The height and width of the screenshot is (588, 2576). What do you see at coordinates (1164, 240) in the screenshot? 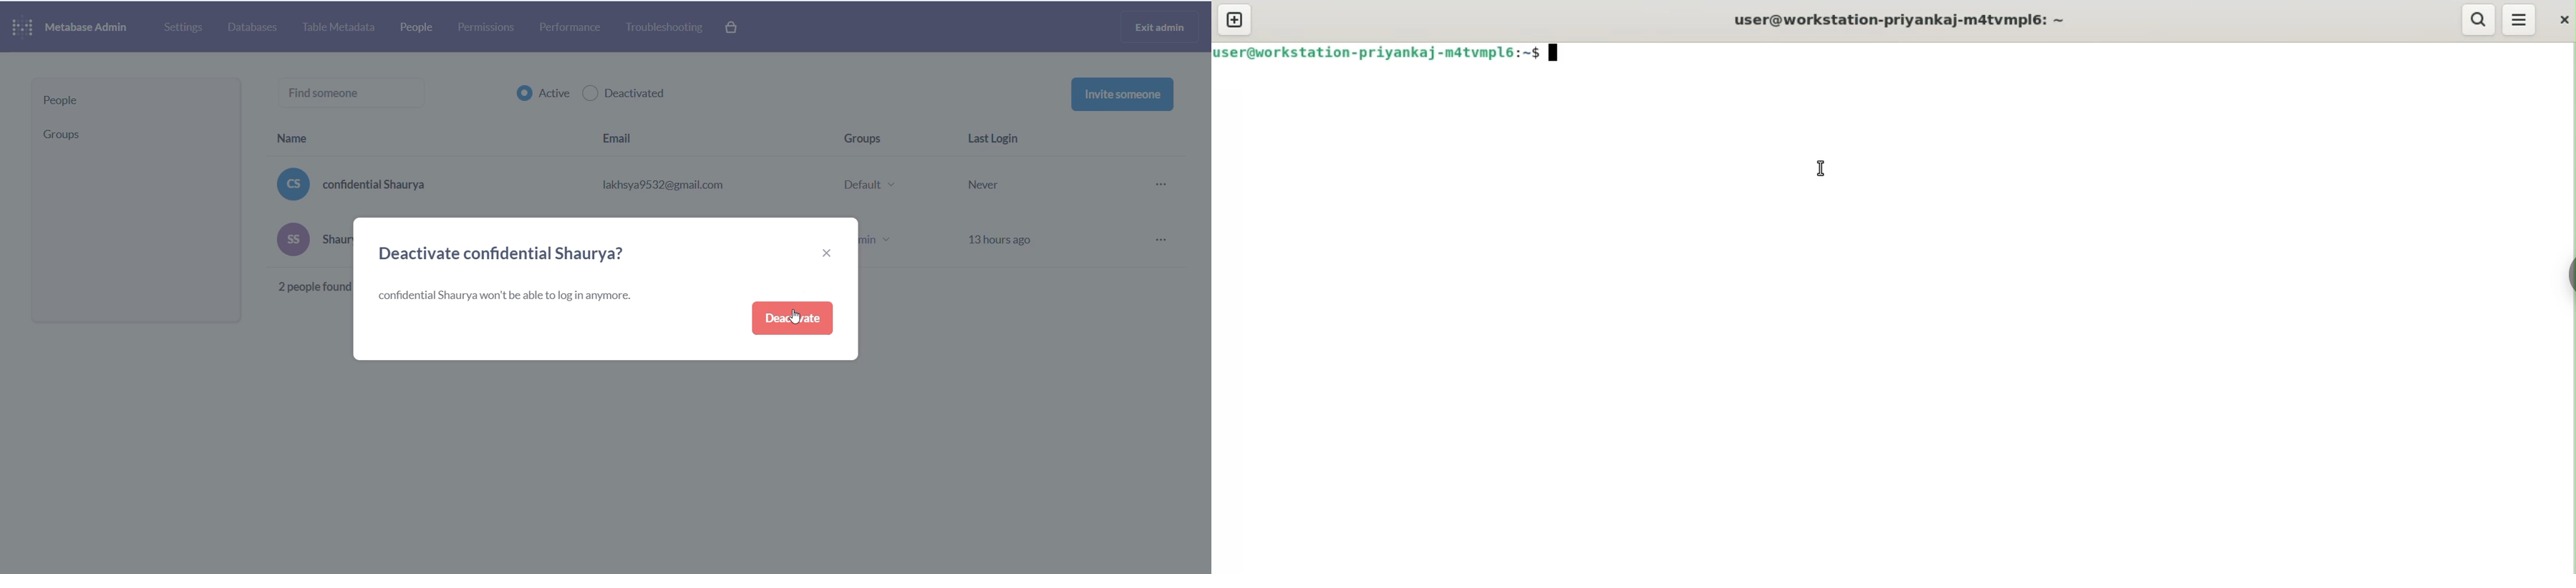
I see `more` at bounding box center [1164, 240].